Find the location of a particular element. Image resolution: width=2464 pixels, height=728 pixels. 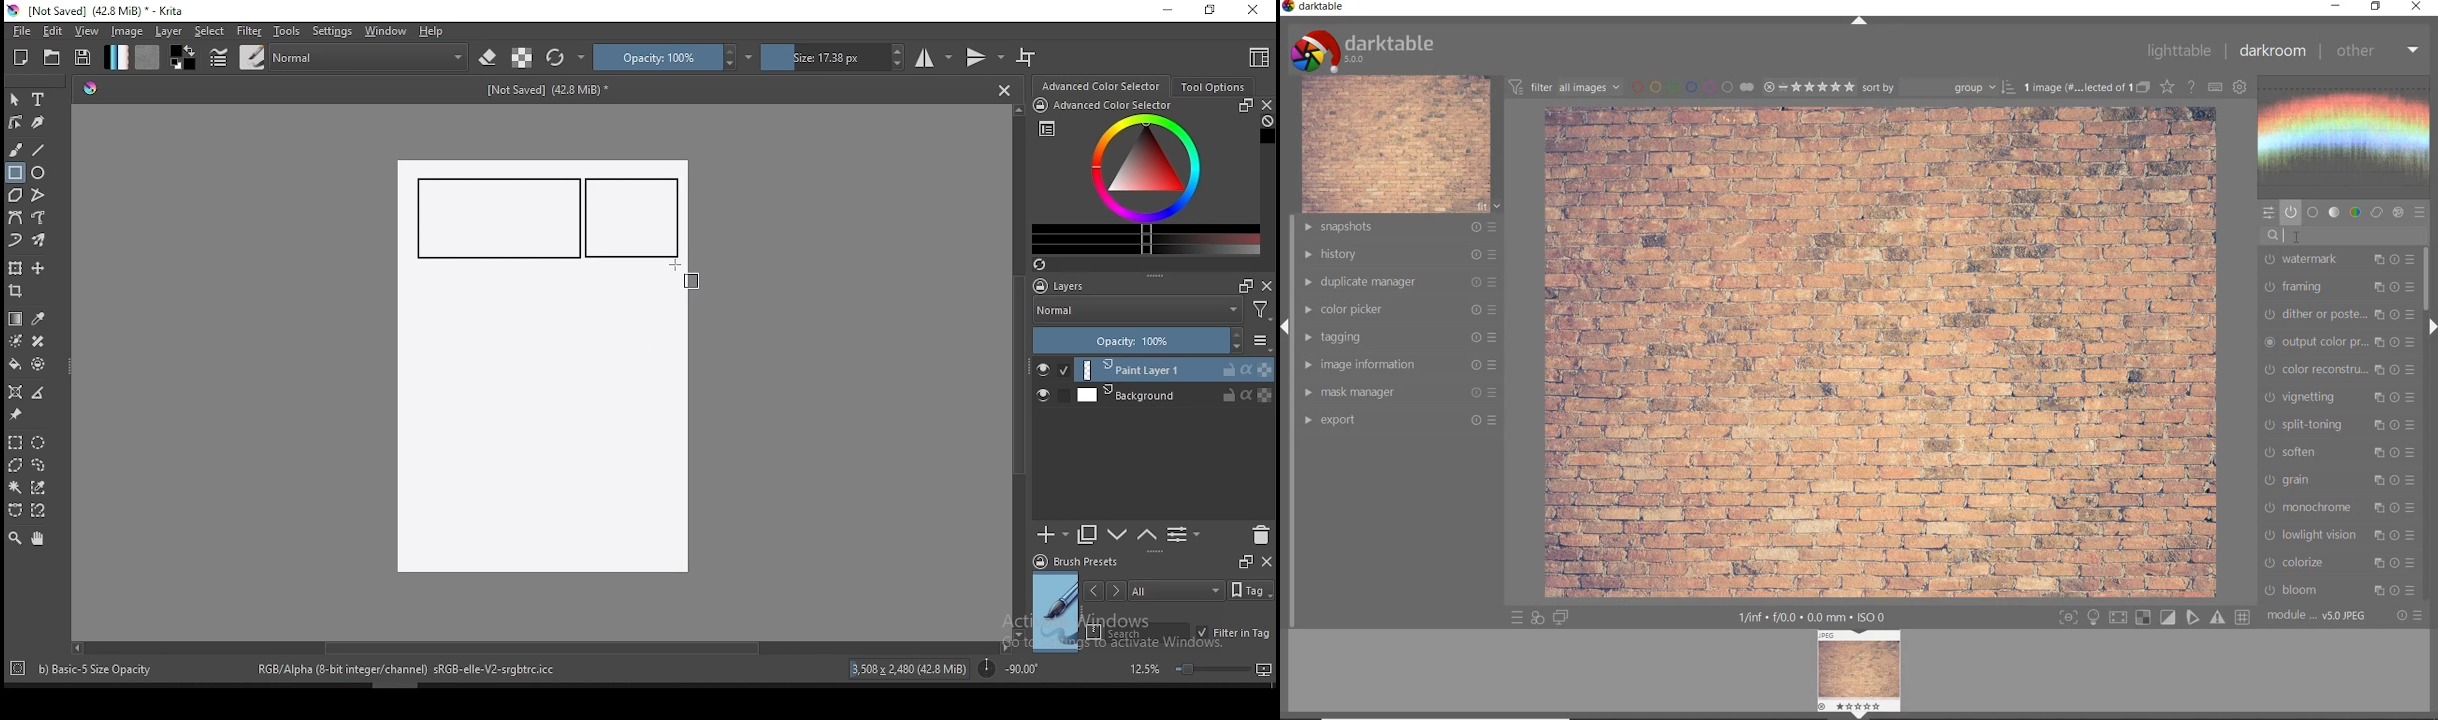

new rectangle is located at coordinates (496, 218).